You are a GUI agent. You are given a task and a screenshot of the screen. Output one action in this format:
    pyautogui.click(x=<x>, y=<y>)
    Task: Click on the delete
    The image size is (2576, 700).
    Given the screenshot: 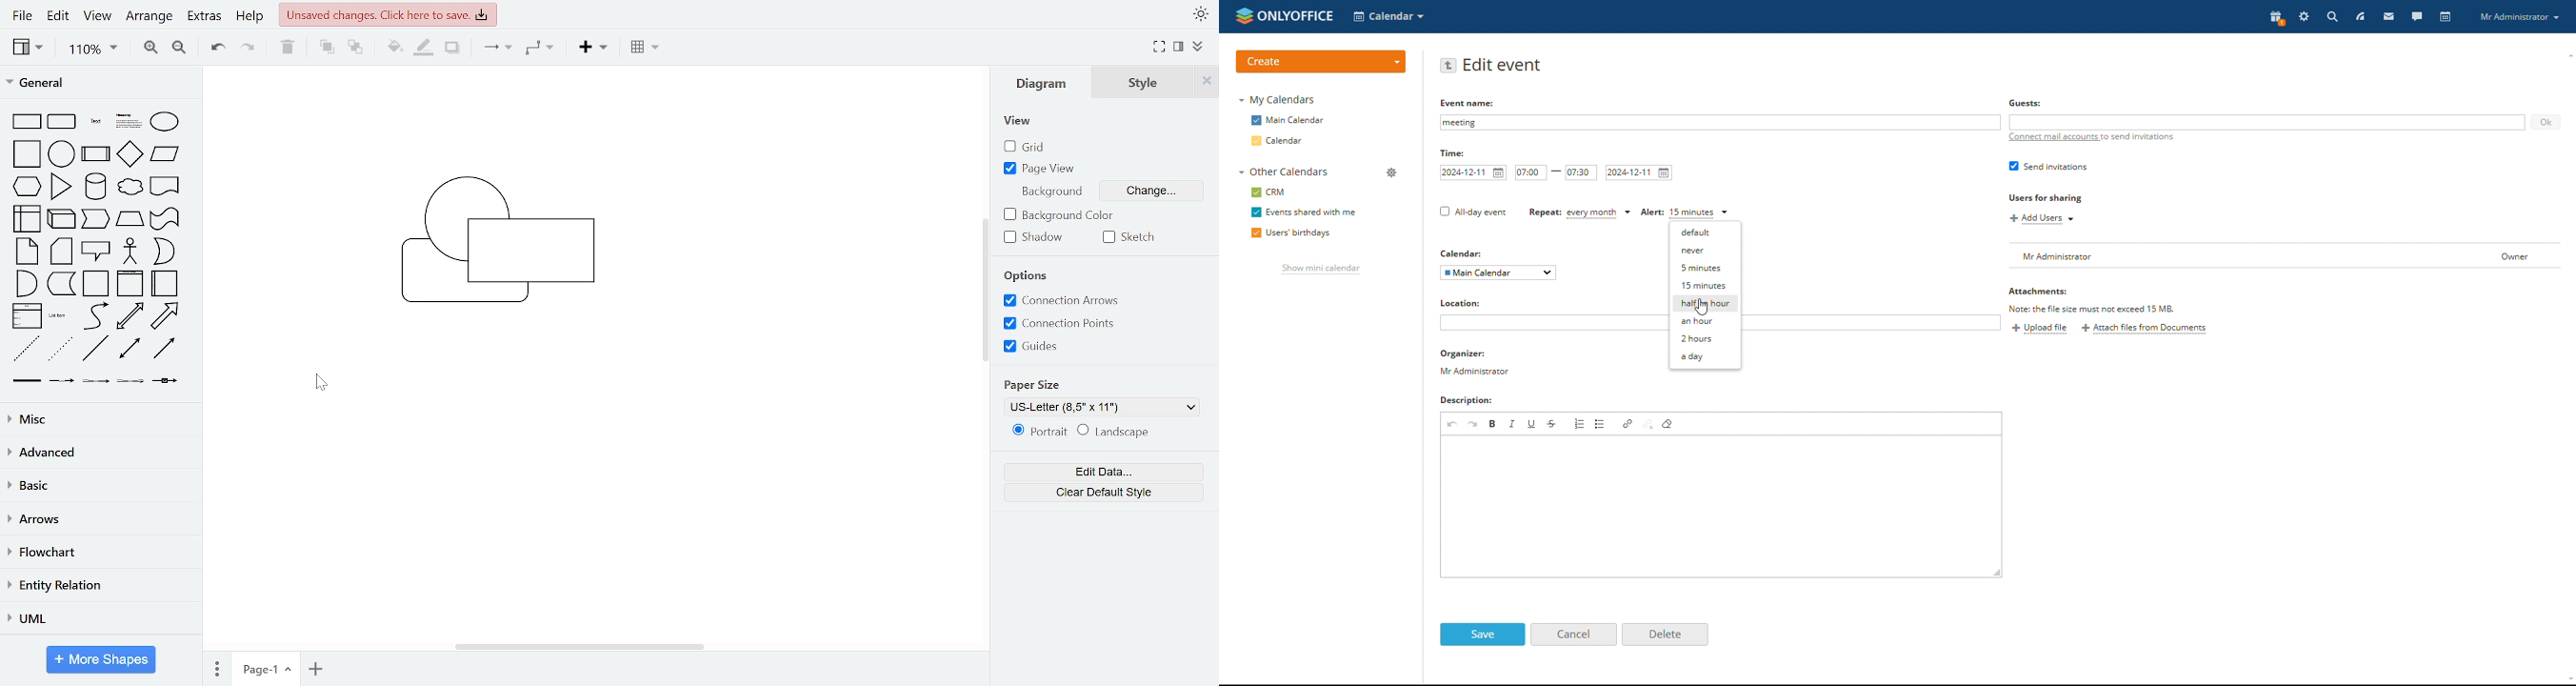 What is the action you would take?
    pyautogui.click(x=288, y=50)
    